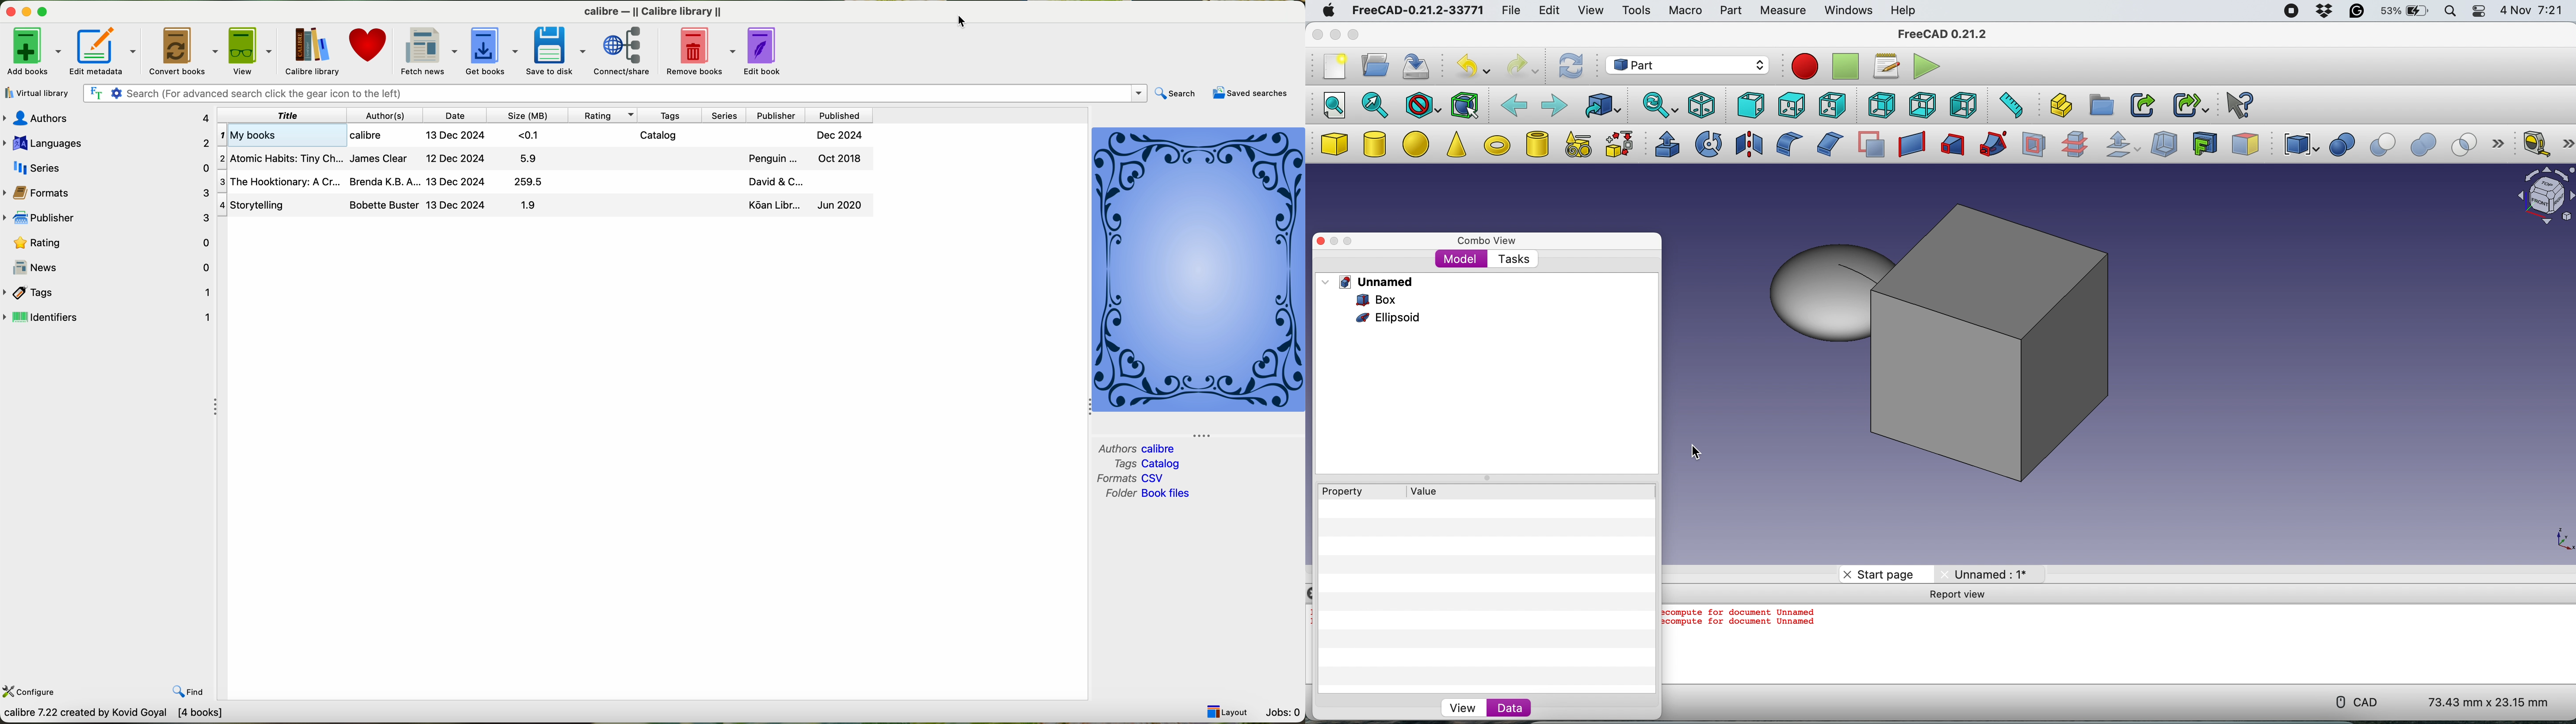  Describe the element at coordinates (1367, 282) in the screenshot. I see `unnamed` at that location.